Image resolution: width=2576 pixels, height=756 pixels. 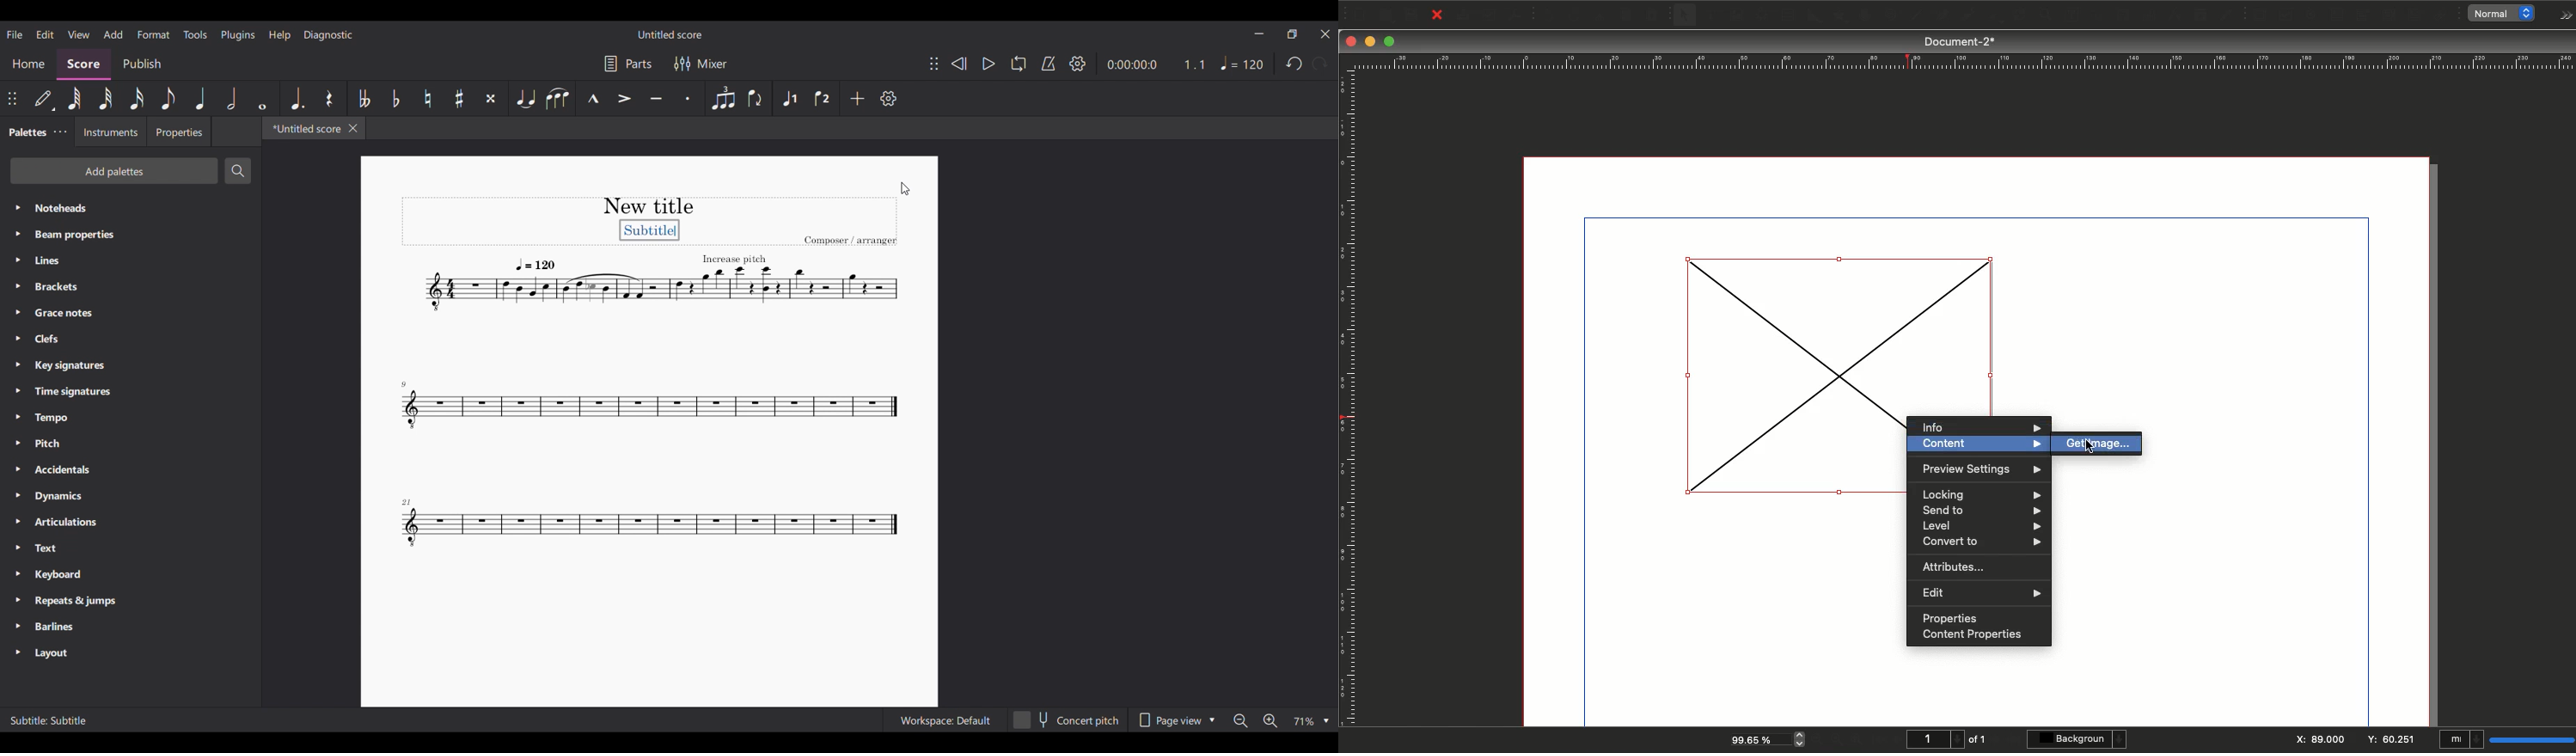 What do you see at coordinates (858, 98) in the screenshot?
I see `Add` at bounding box center [858, 98].